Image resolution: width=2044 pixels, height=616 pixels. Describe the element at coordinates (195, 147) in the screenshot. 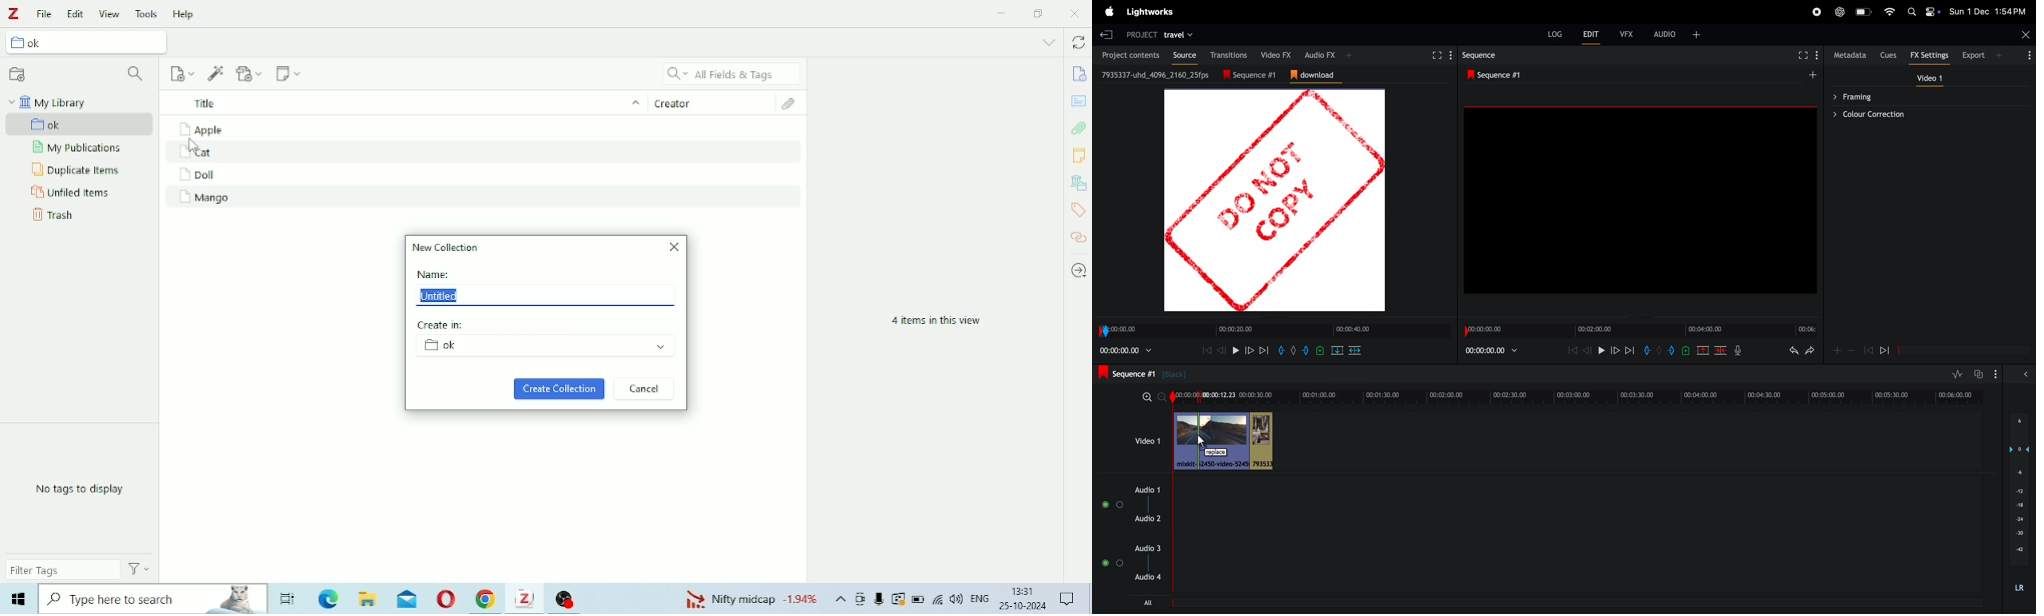

I see `Cursor` at that location.